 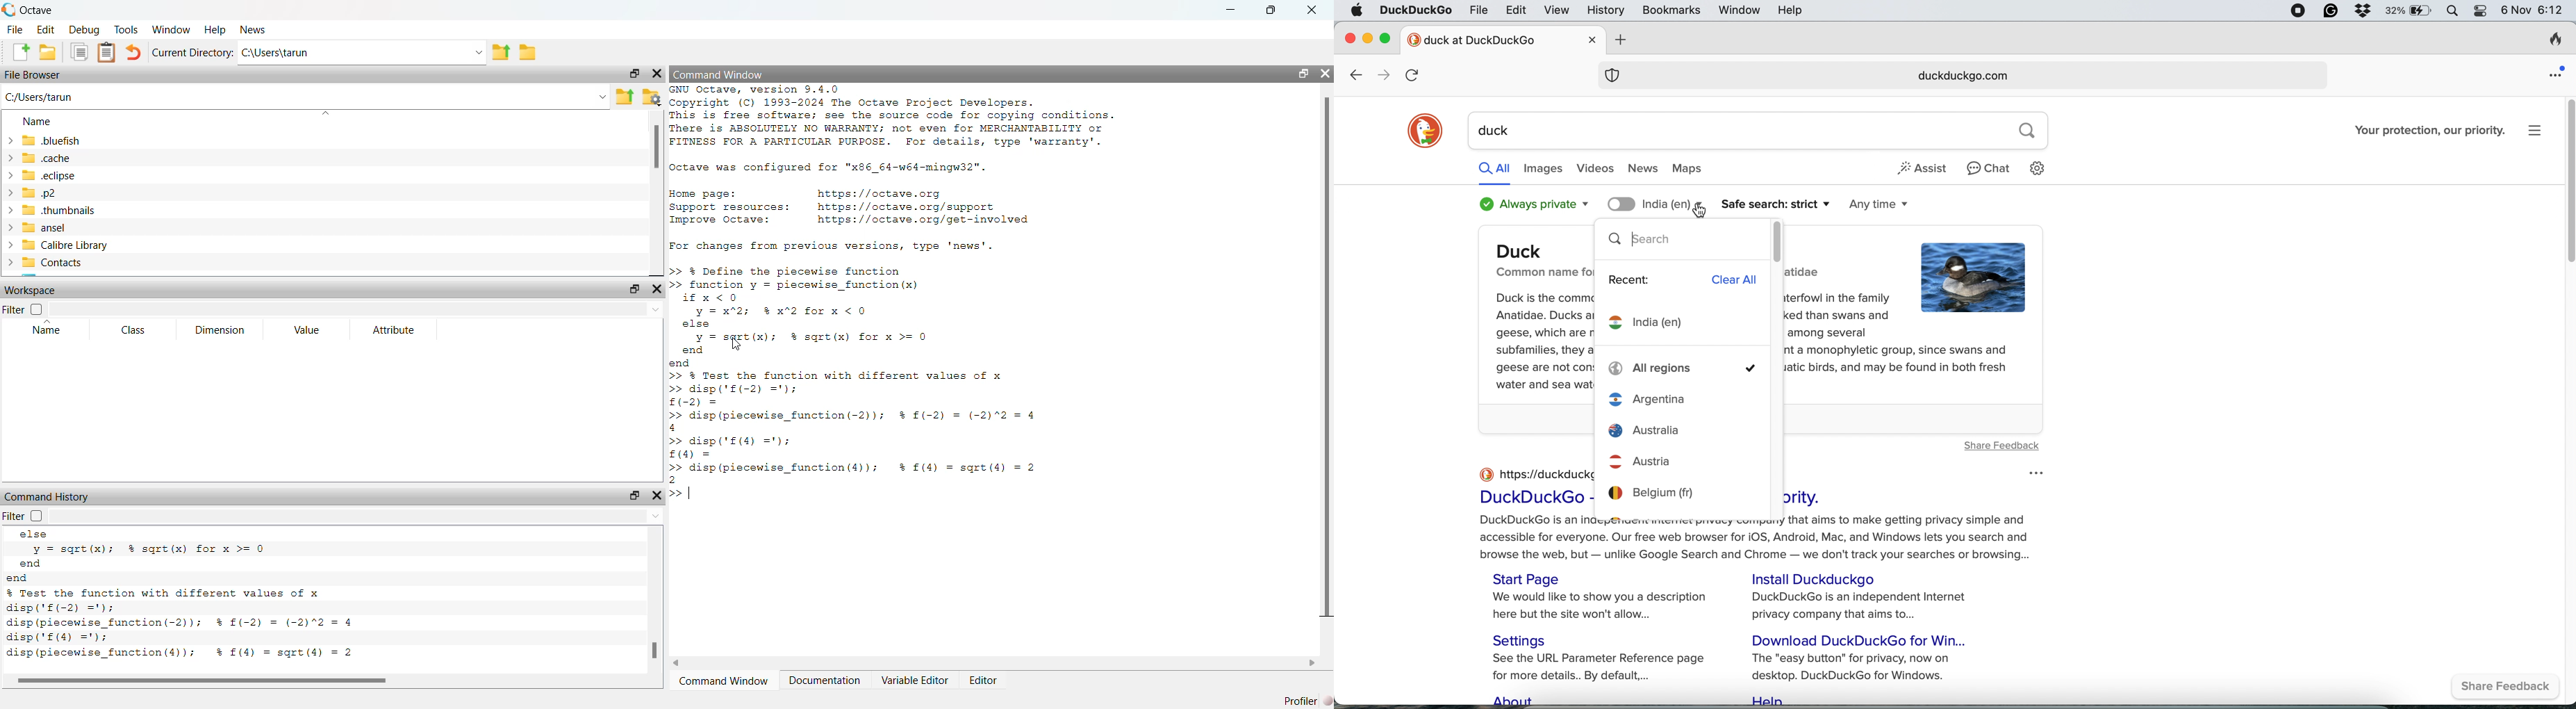 What do you see at coordinates (985, 679) in the screenshot?
I see `Editor` at bounding box center [985, 679].